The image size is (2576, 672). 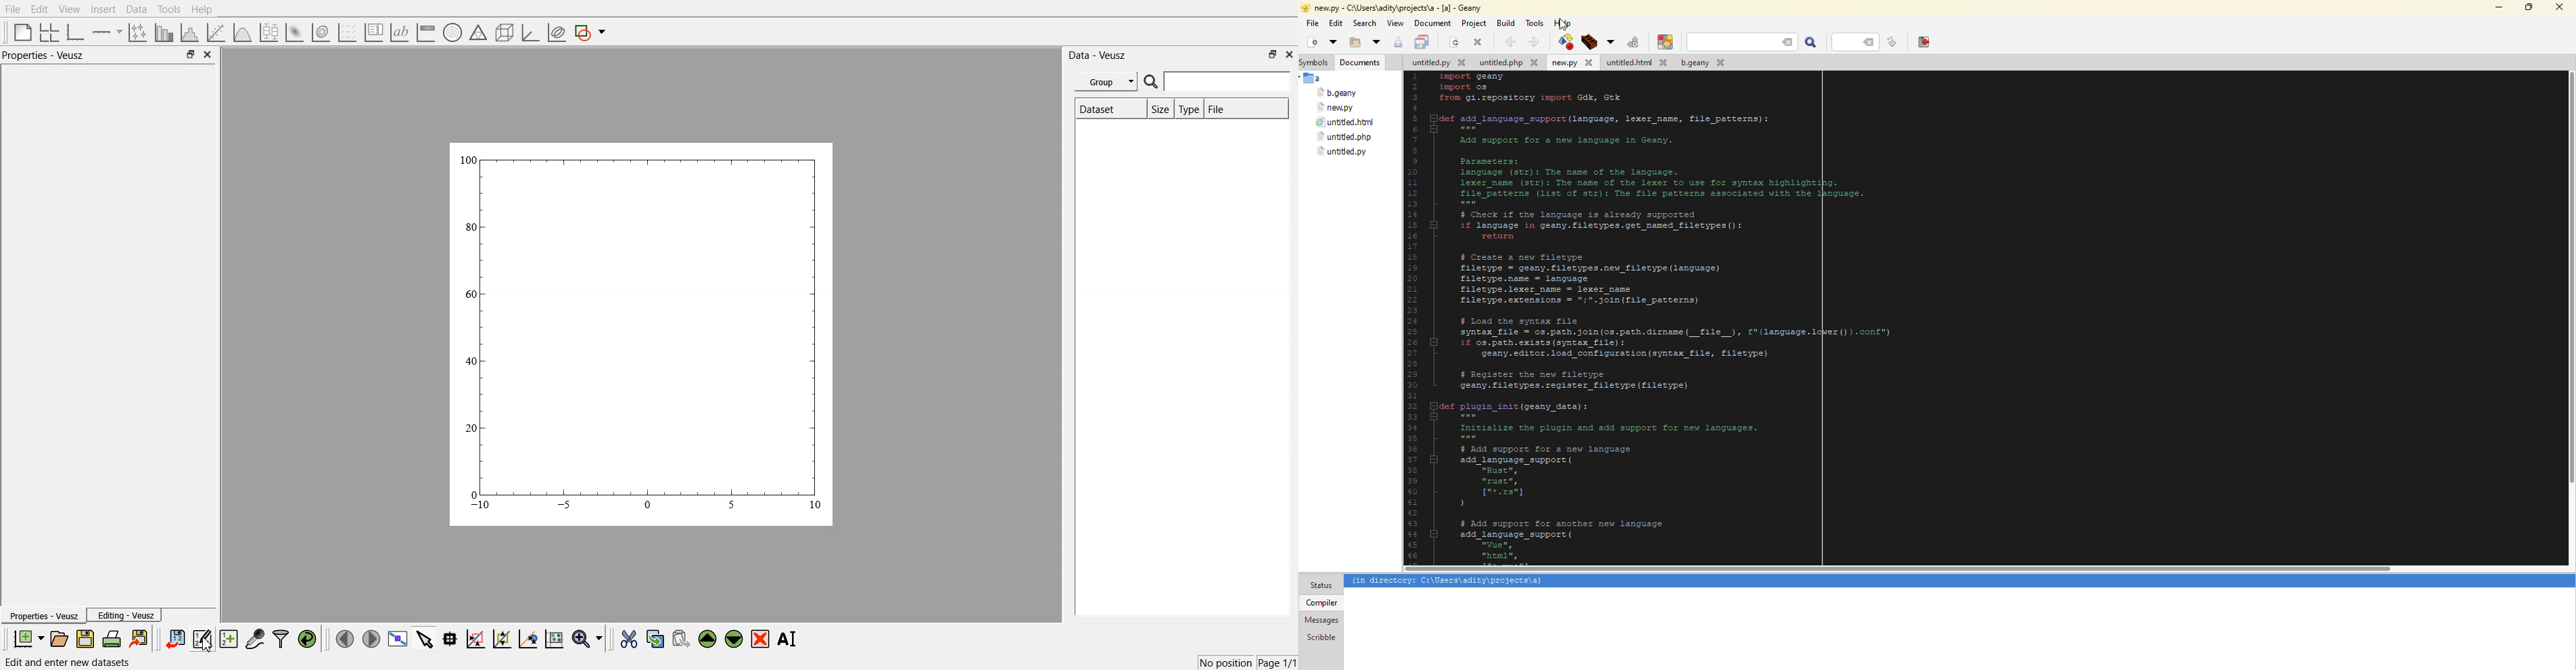 What do you see at coordinates (371, 638) in the screenshot?
I see `move right` at bounding box center [371, 638].